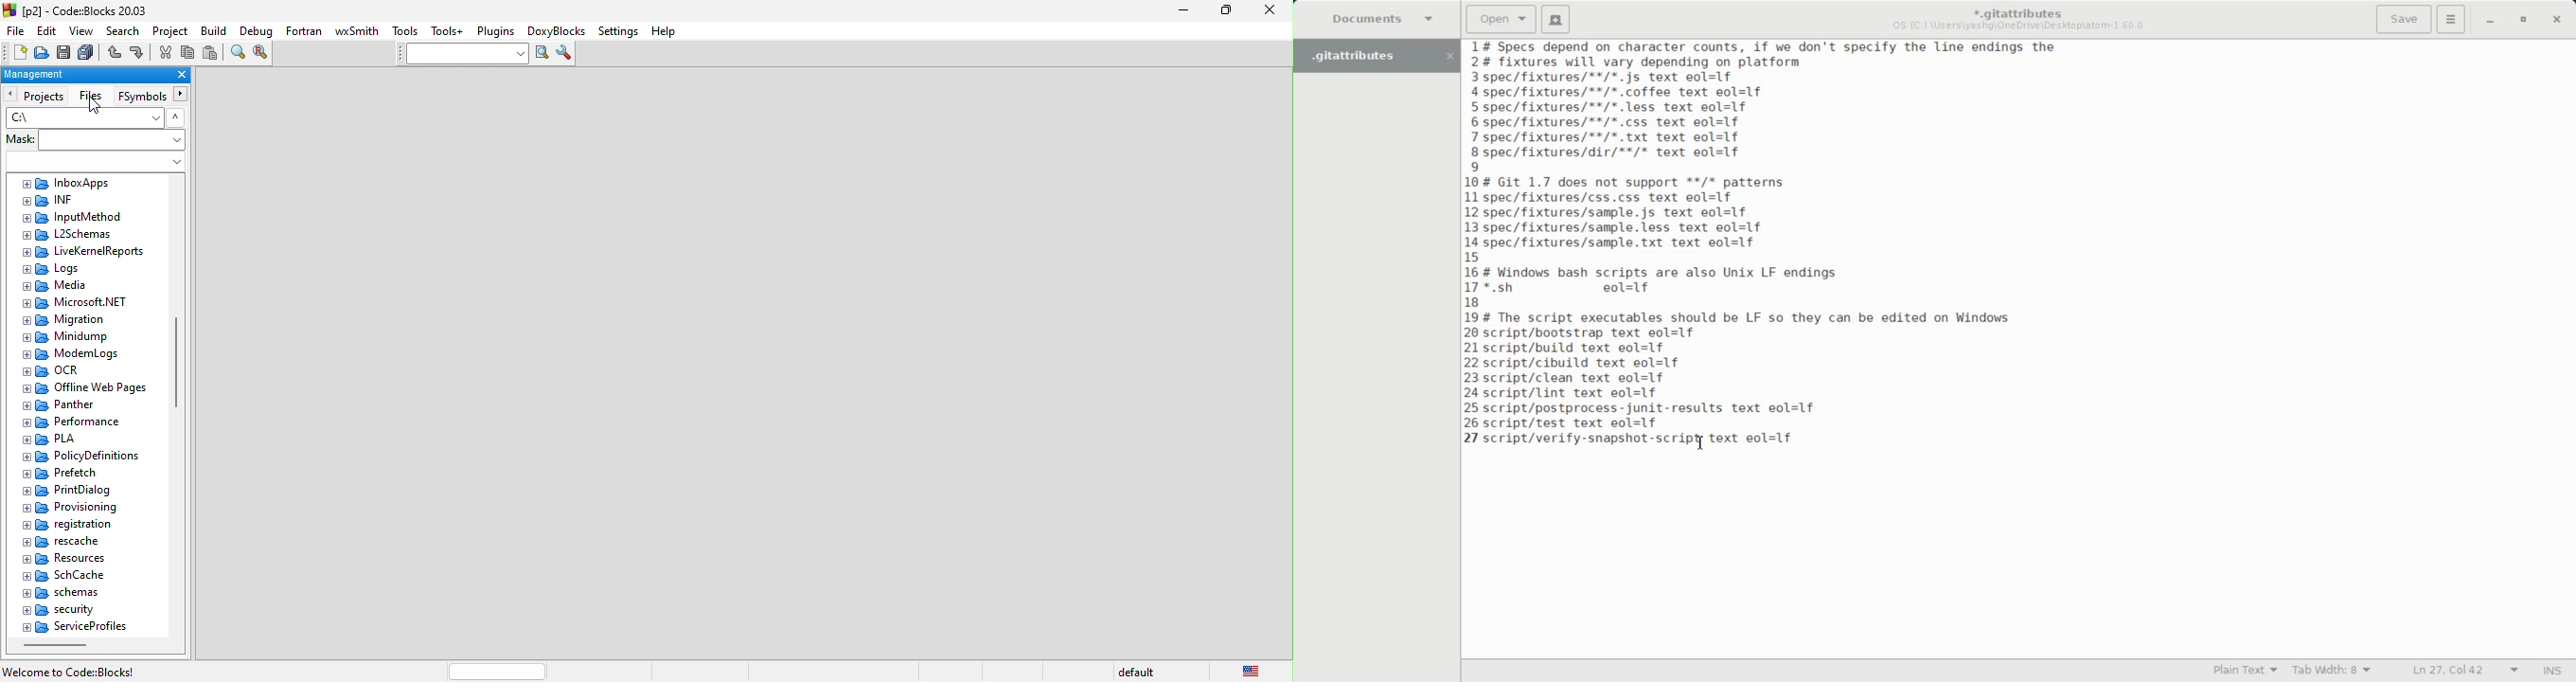 Image resolution: width=2576 pixels, height=700 pixels. Describe the element at coordinates (406, 30) in the screenshot. I see `tools` at that location.